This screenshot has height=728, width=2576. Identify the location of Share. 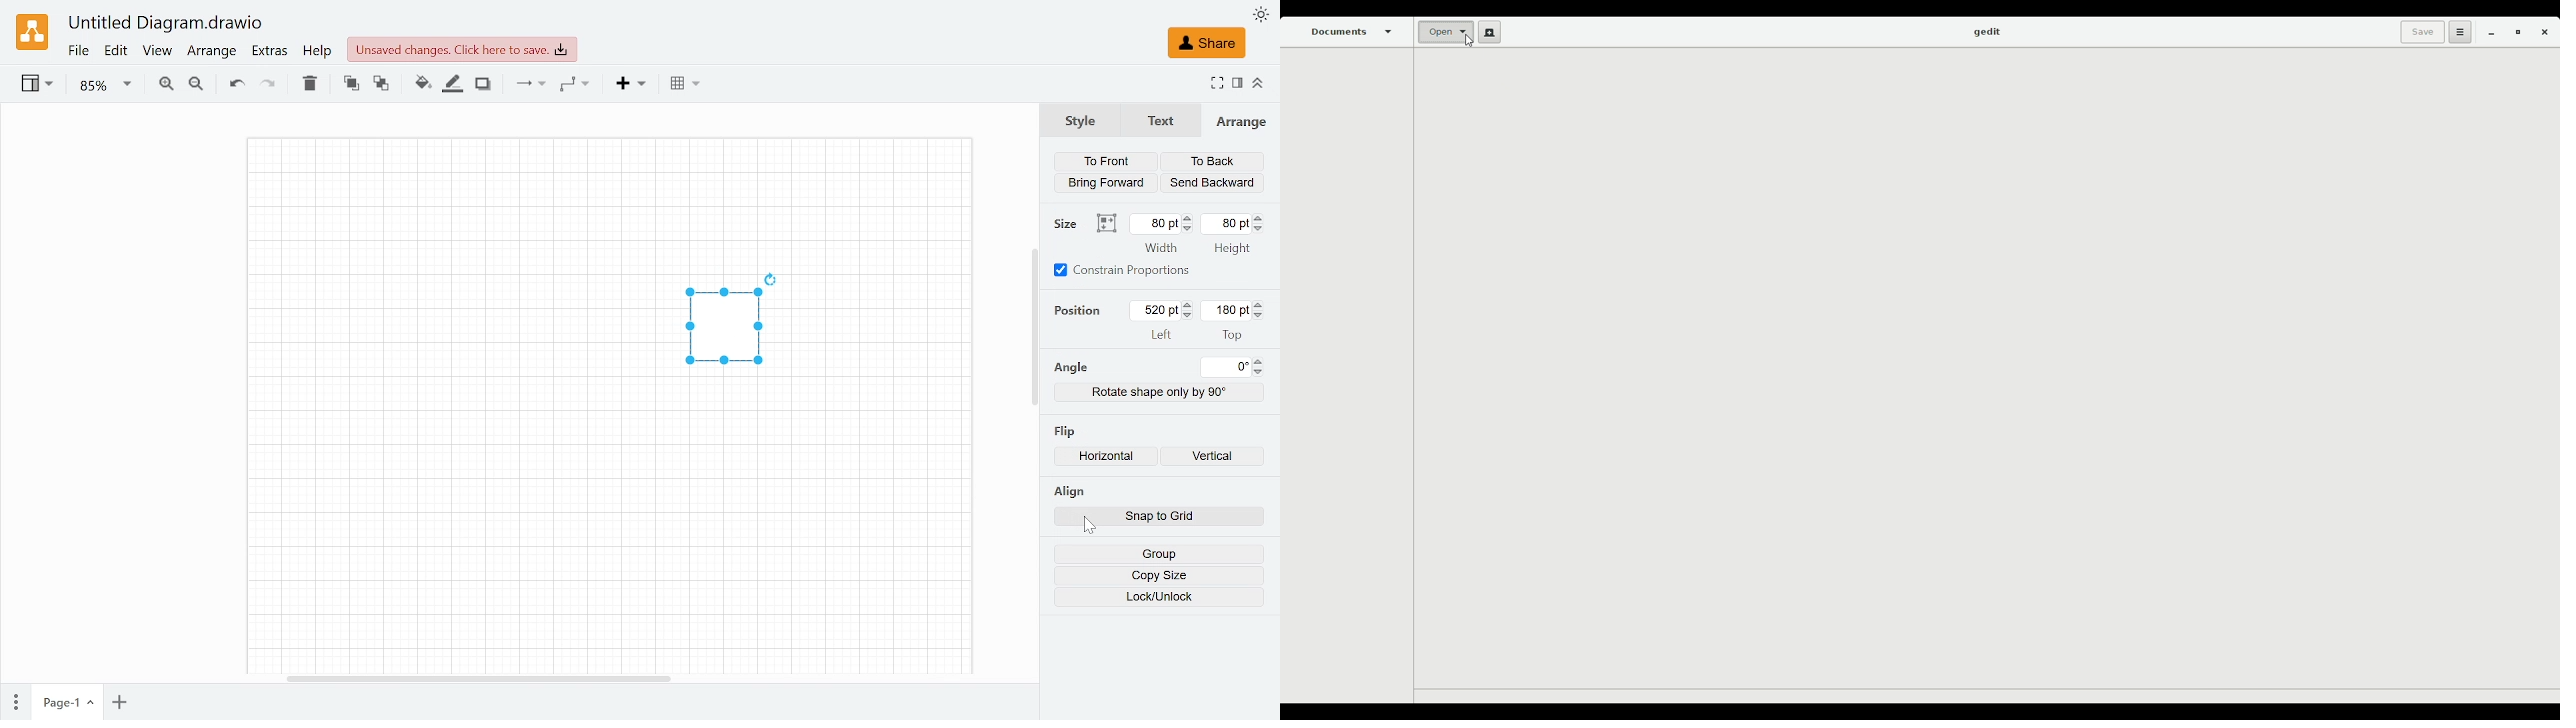
(1206, 43).